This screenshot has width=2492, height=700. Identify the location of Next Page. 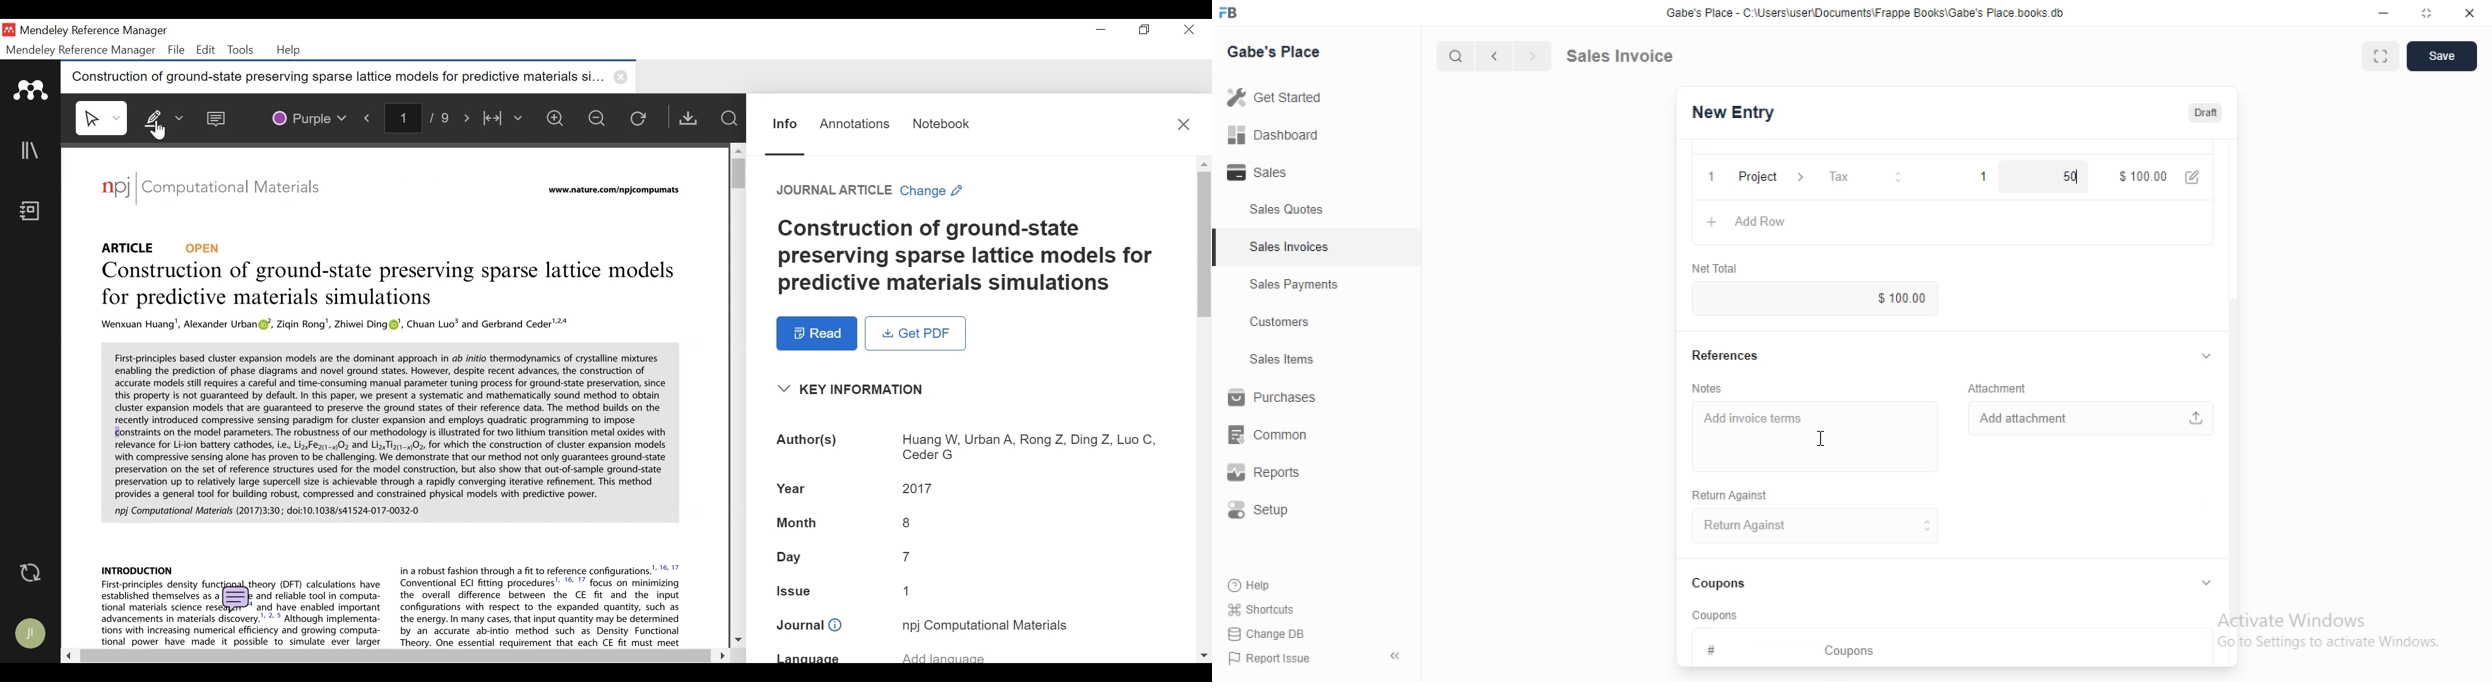
(469, 116).